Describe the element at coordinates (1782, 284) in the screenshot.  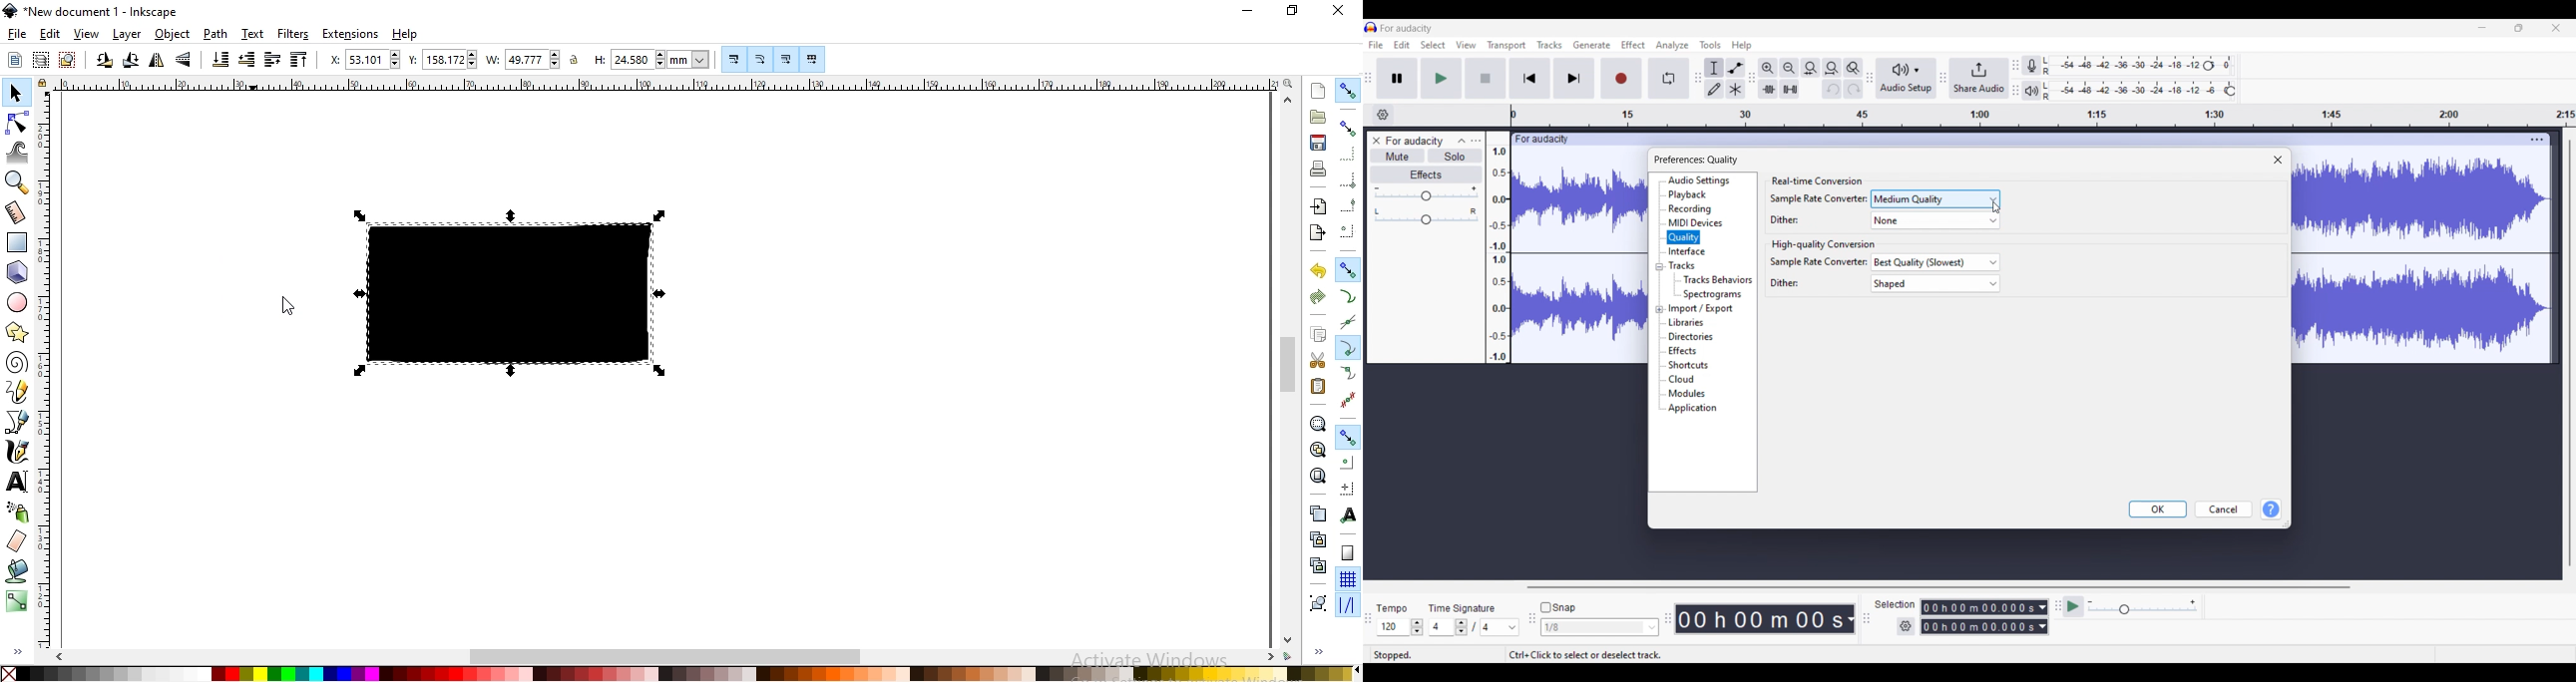
I see `dither:` at that location.